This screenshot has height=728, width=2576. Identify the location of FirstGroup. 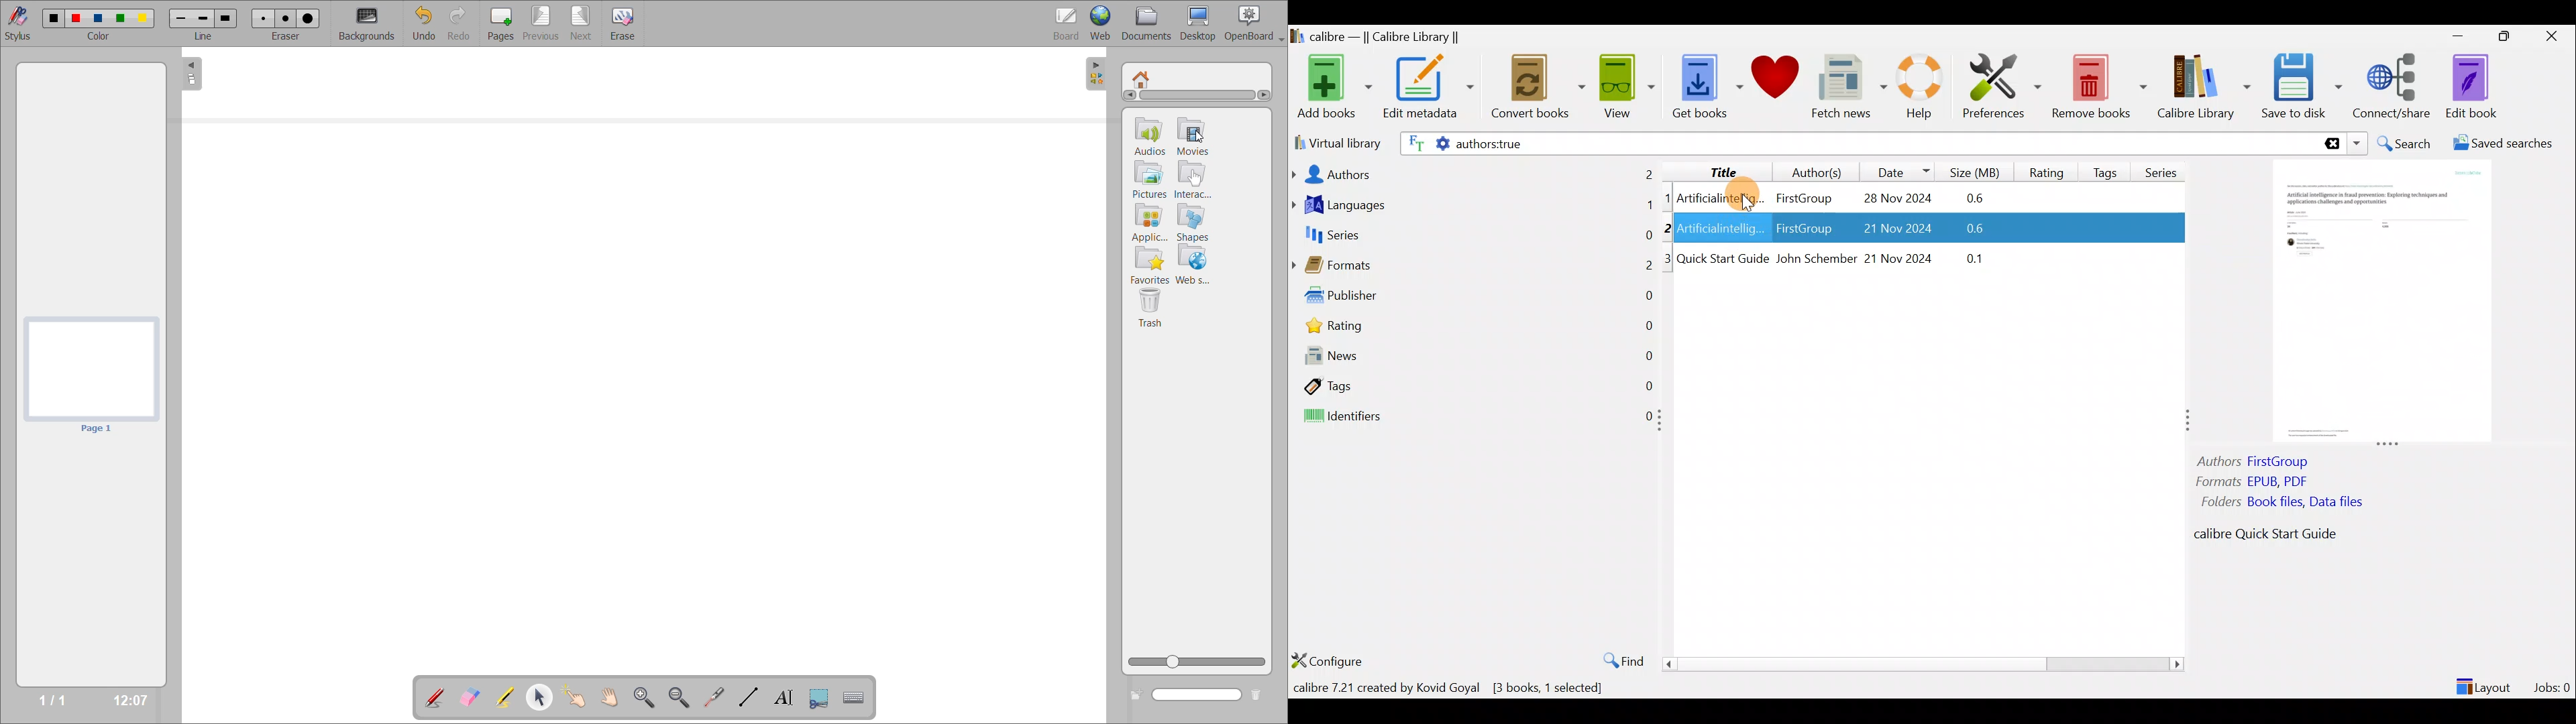
(1803, 196).